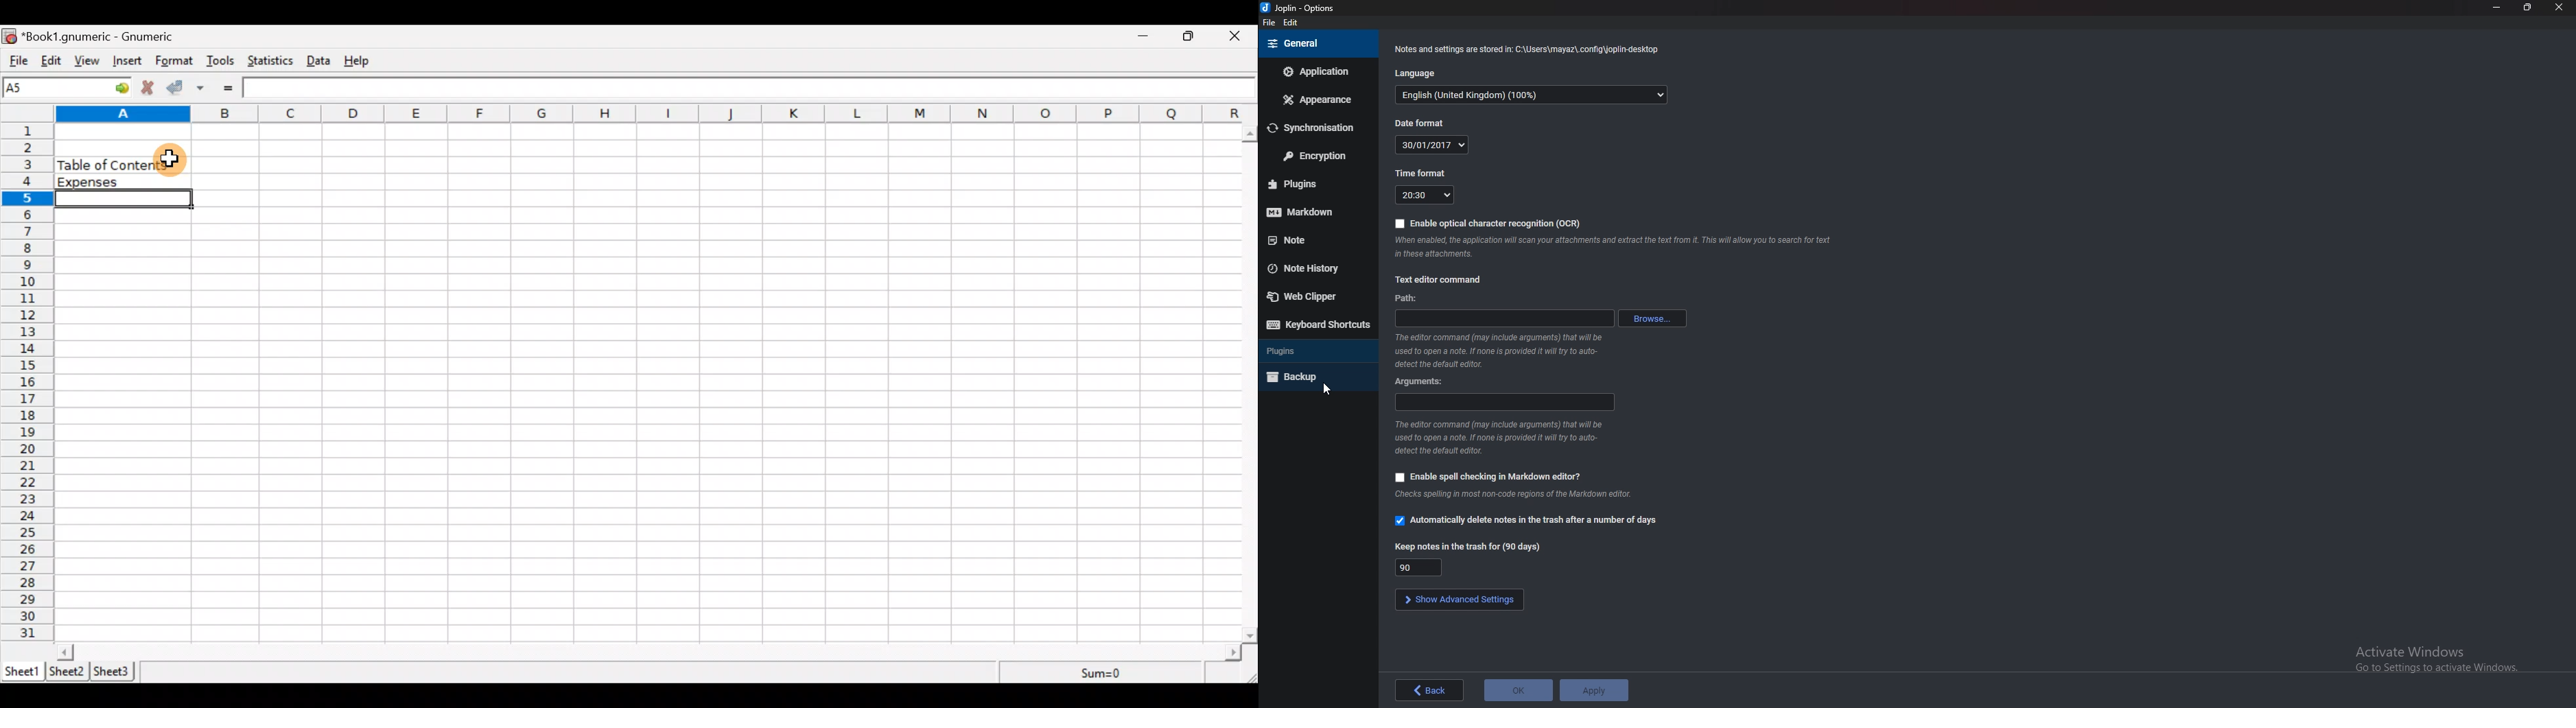 This screenshot has width=2576, height=728. I want to click on edit, so click(1291, 23).